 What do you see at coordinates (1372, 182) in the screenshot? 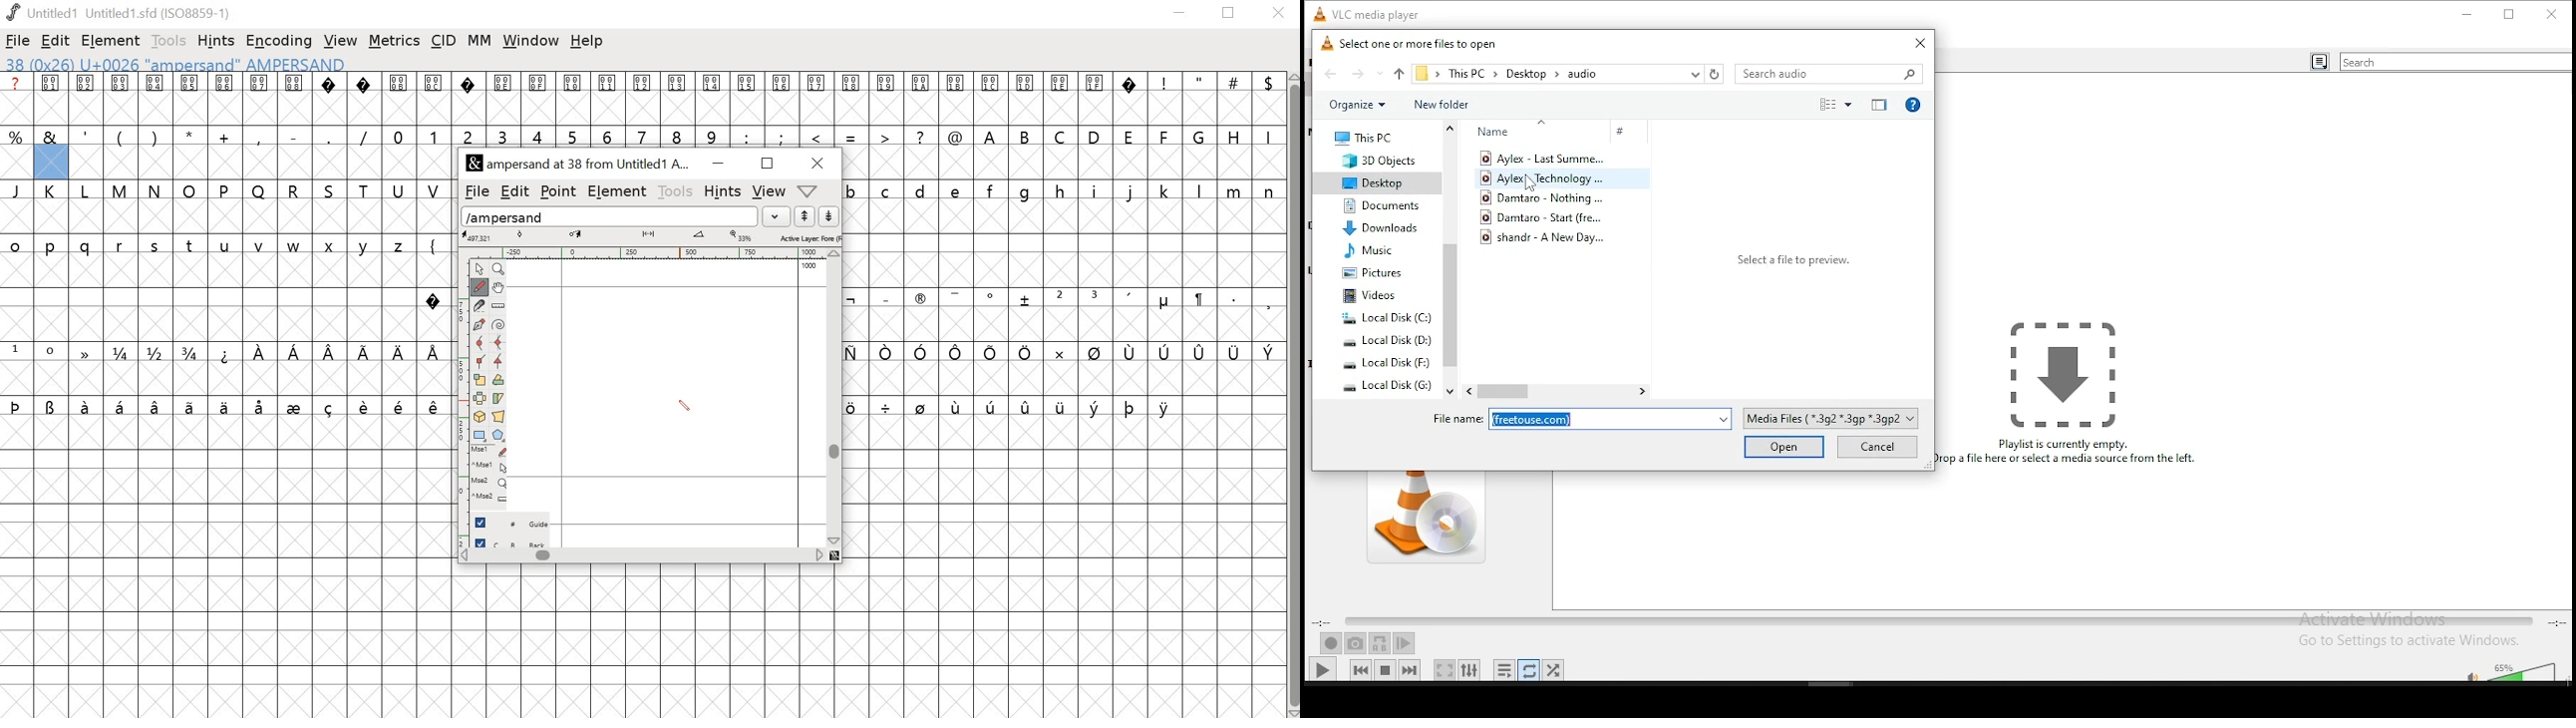
I see `desktop` at bounding box center [1372, 182].